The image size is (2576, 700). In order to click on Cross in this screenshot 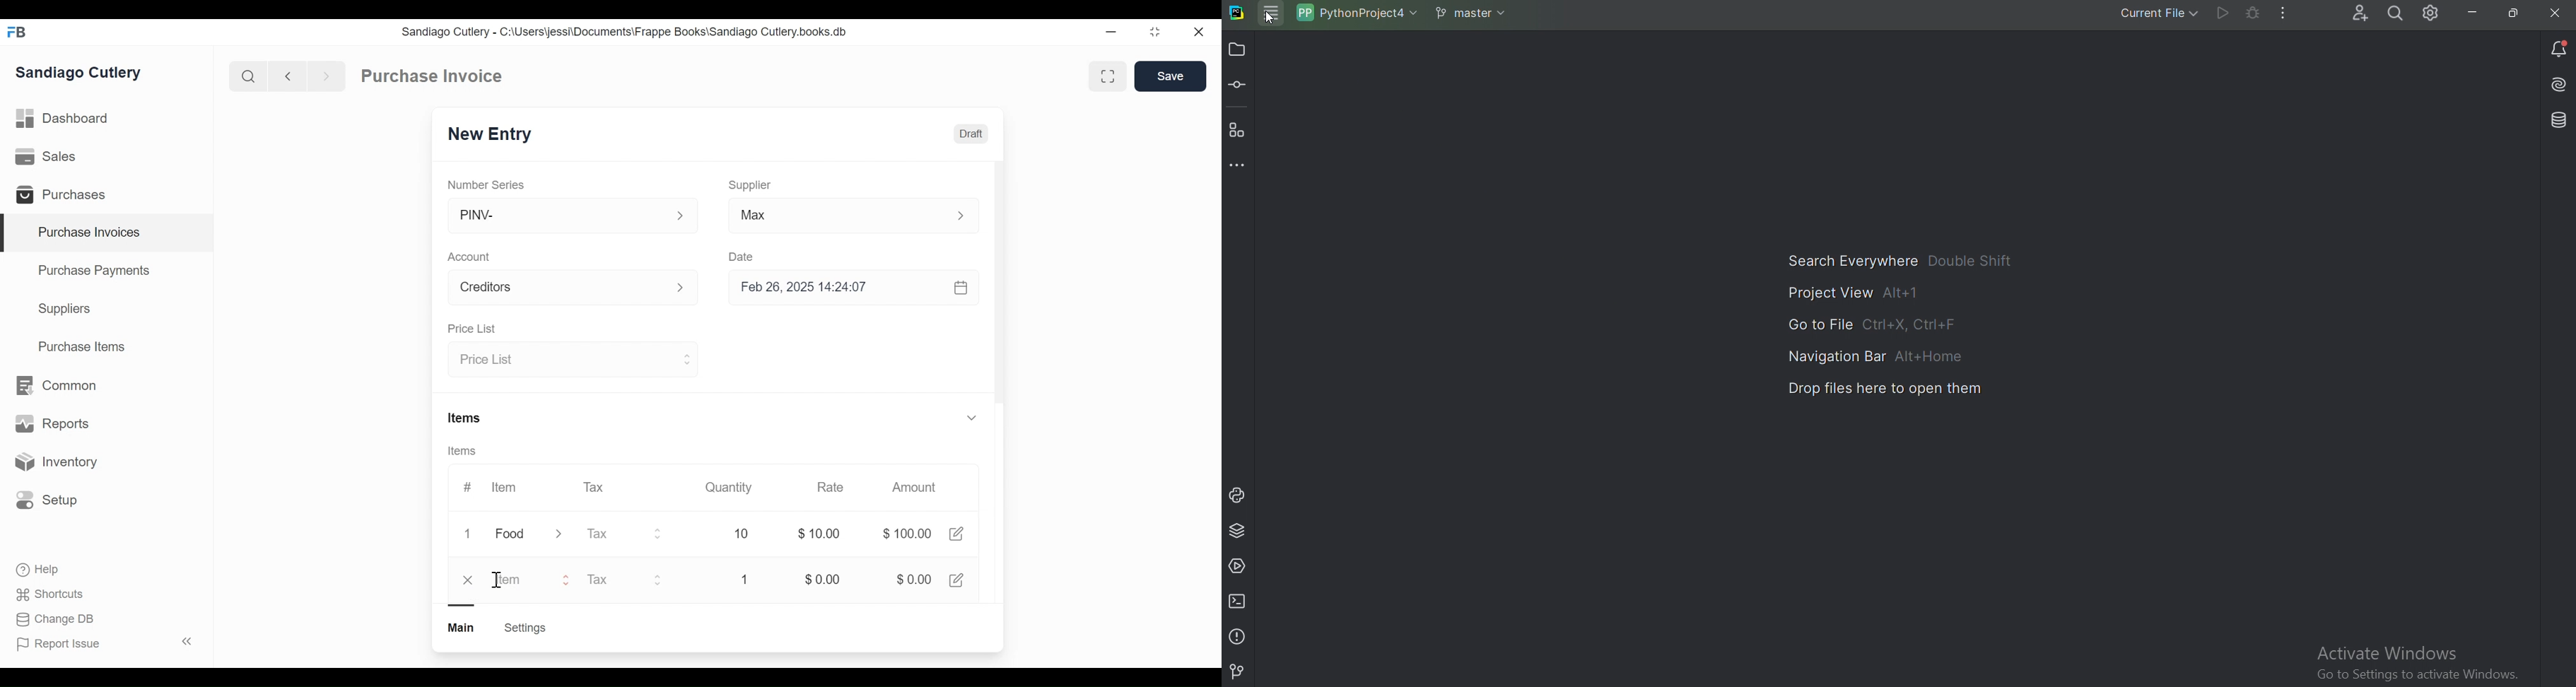, I will do `click(2553, 13)`.